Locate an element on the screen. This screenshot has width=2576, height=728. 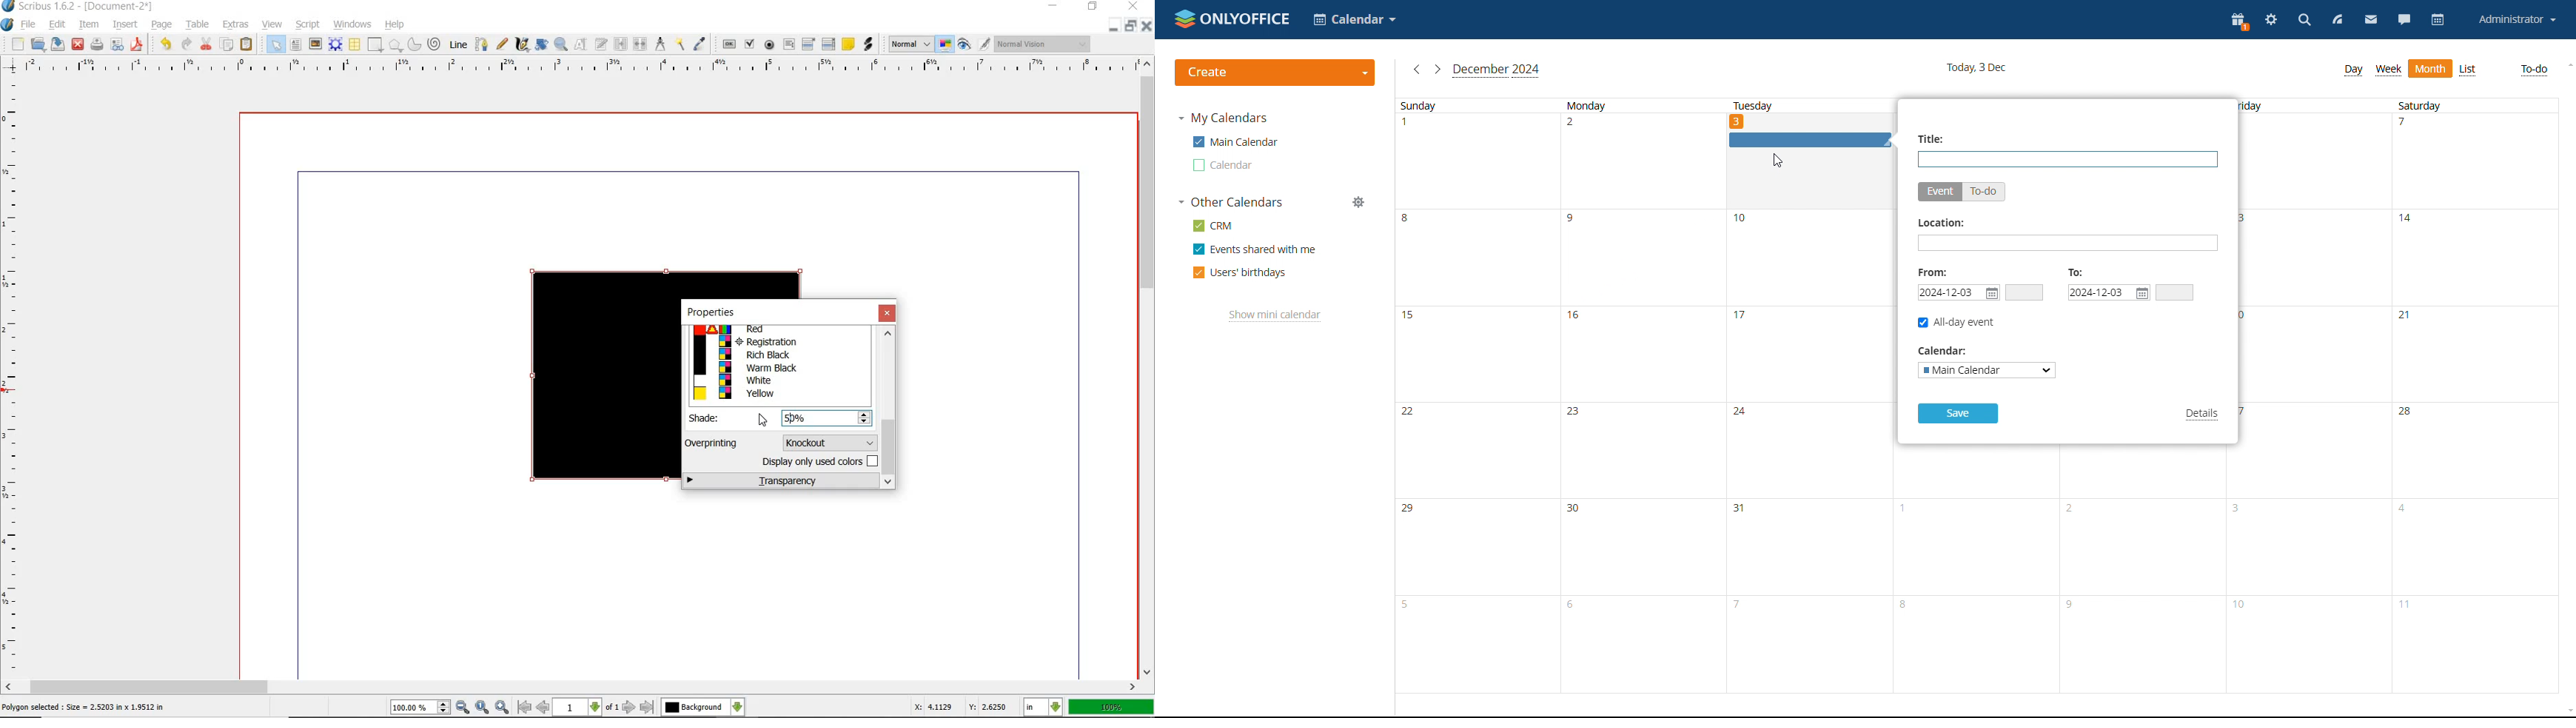
add location is located at coordinates (2068, 243).